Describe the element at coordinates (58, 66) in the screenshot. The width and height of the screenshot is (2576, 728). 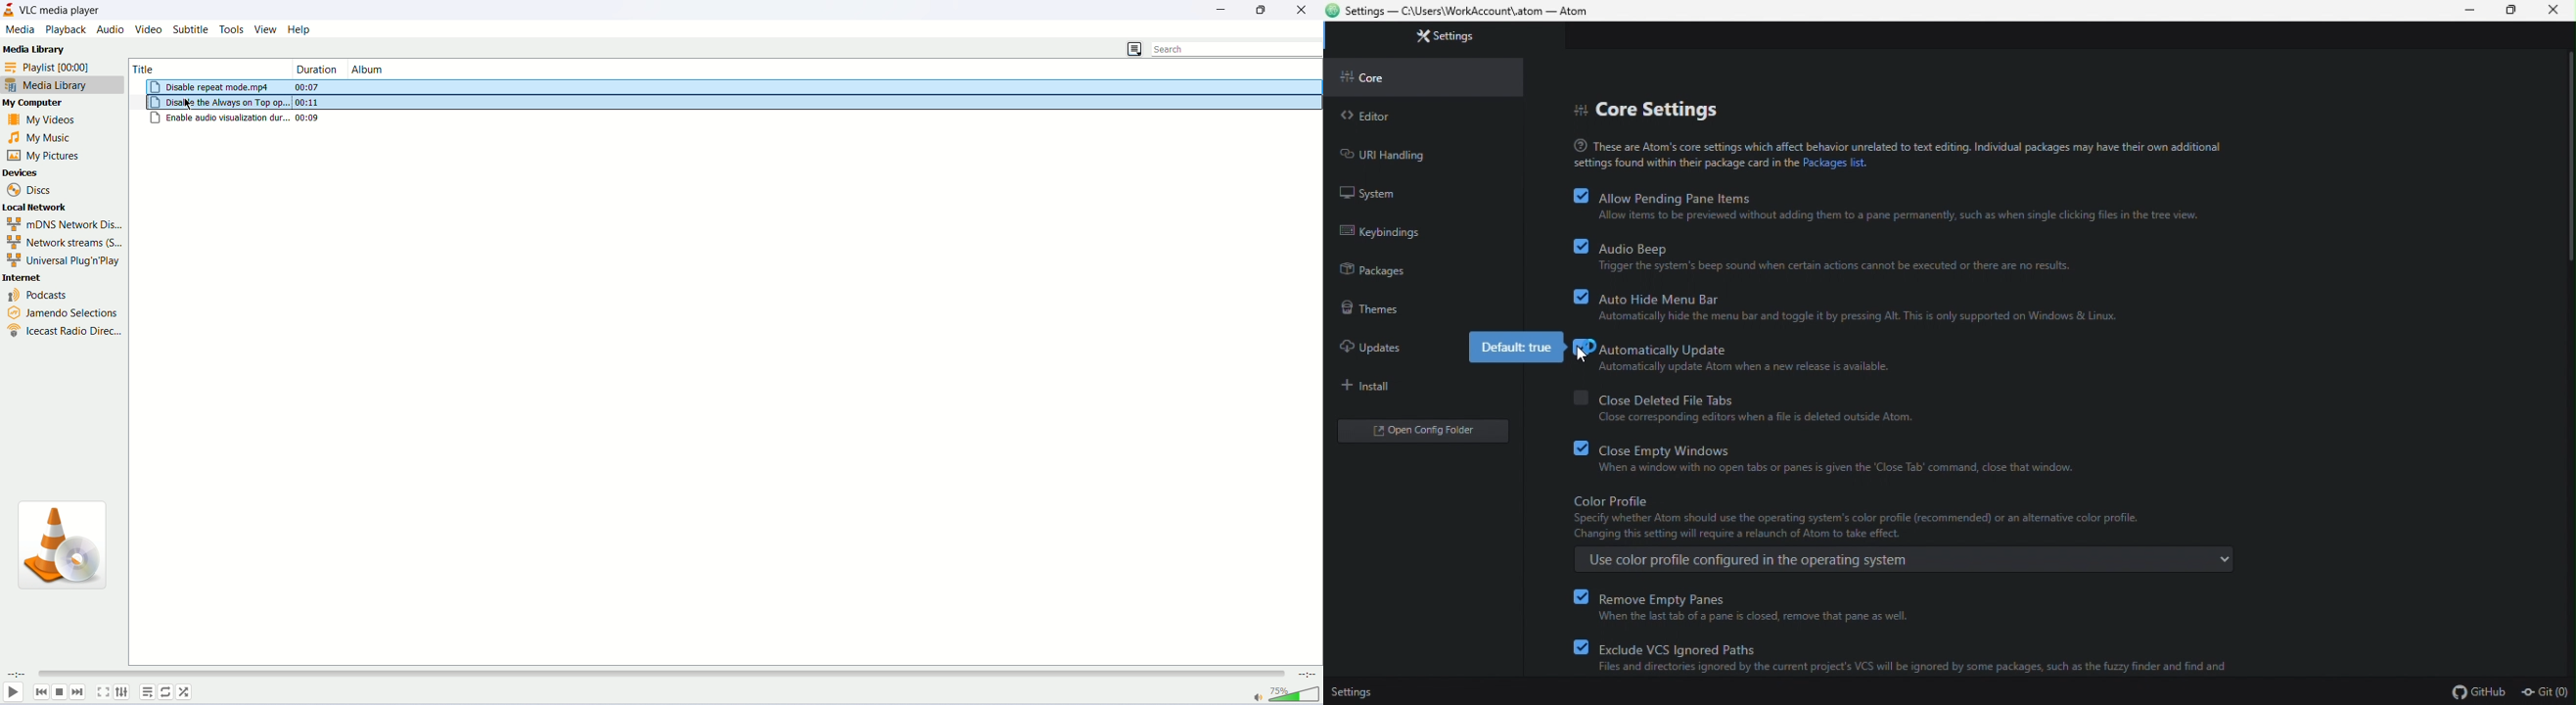
I see `playlist` at that location.